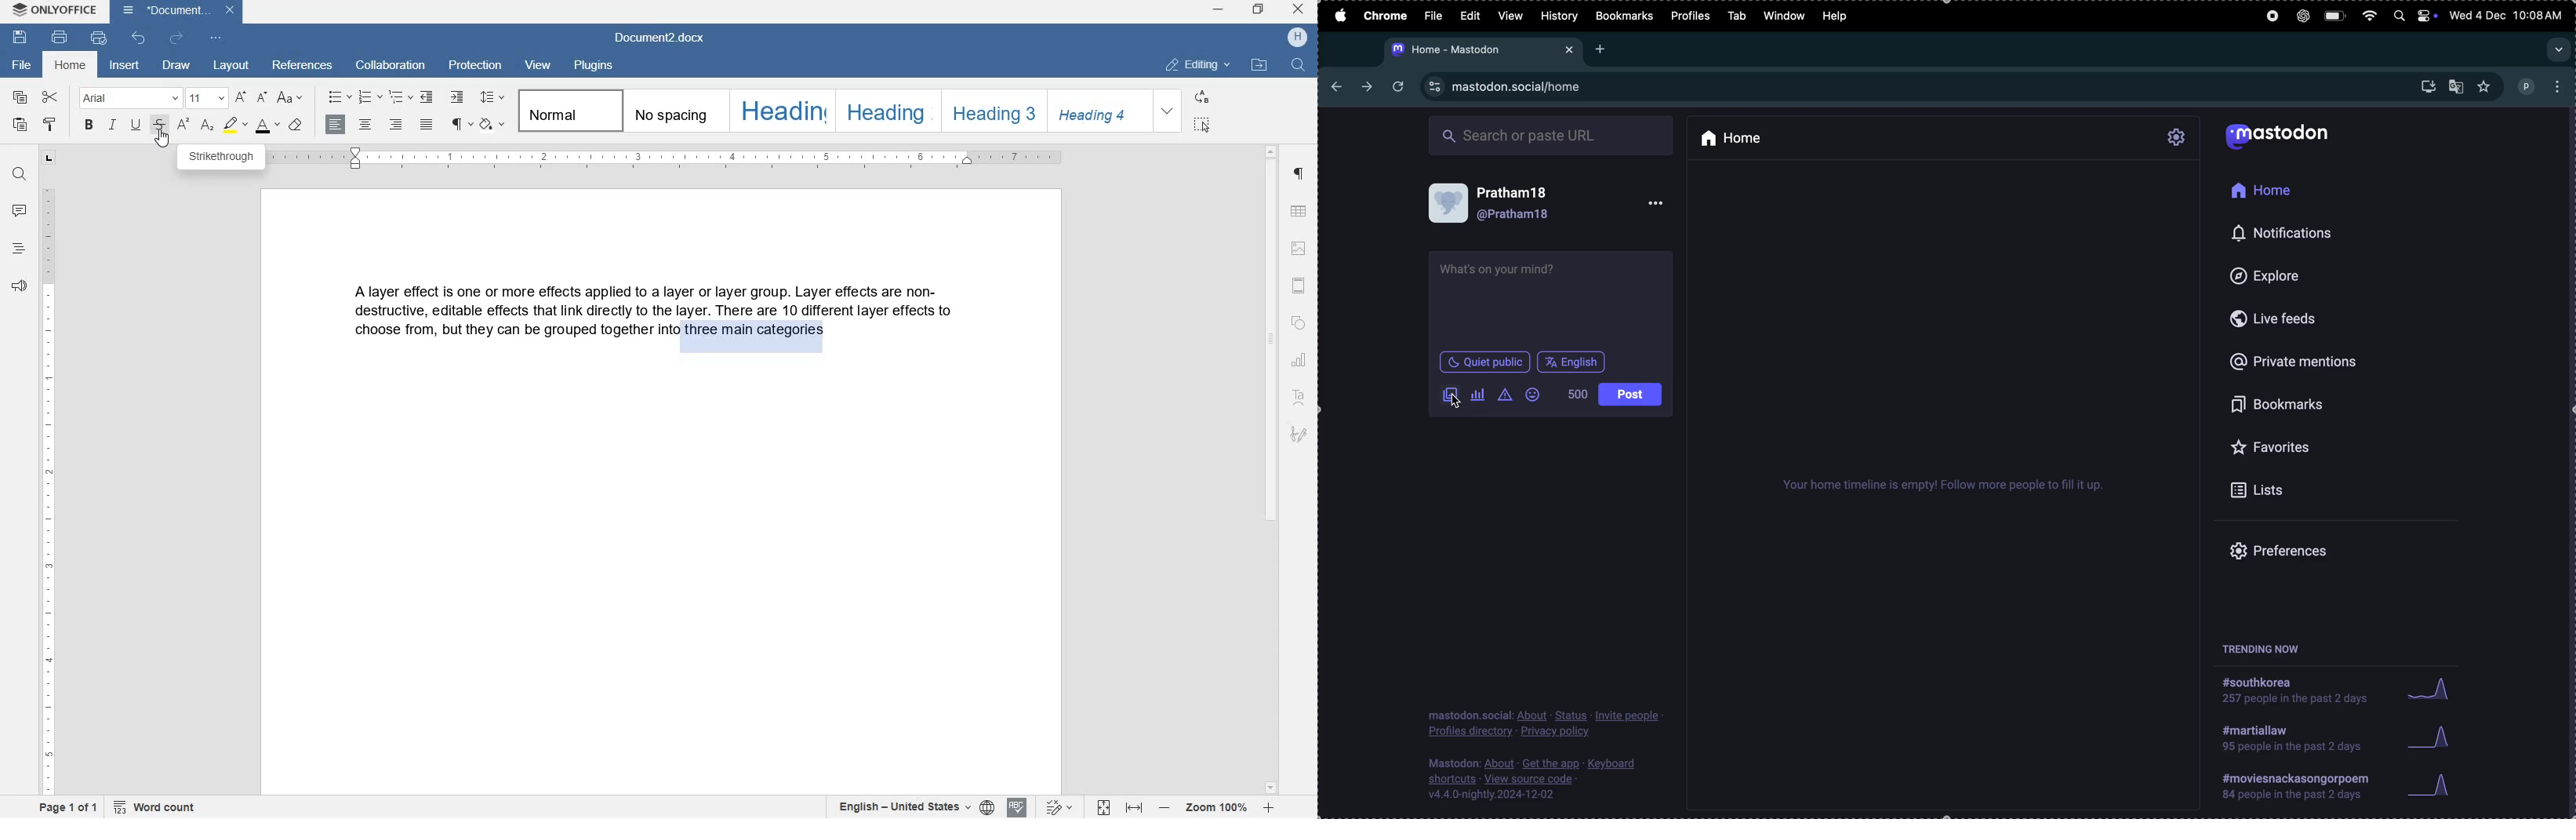 This screenshot has height=840, width=2576. What do you see at coordinates (64, 808) in the screenshot?
I see `page 1 of 1` at bounding box center [64, 808].